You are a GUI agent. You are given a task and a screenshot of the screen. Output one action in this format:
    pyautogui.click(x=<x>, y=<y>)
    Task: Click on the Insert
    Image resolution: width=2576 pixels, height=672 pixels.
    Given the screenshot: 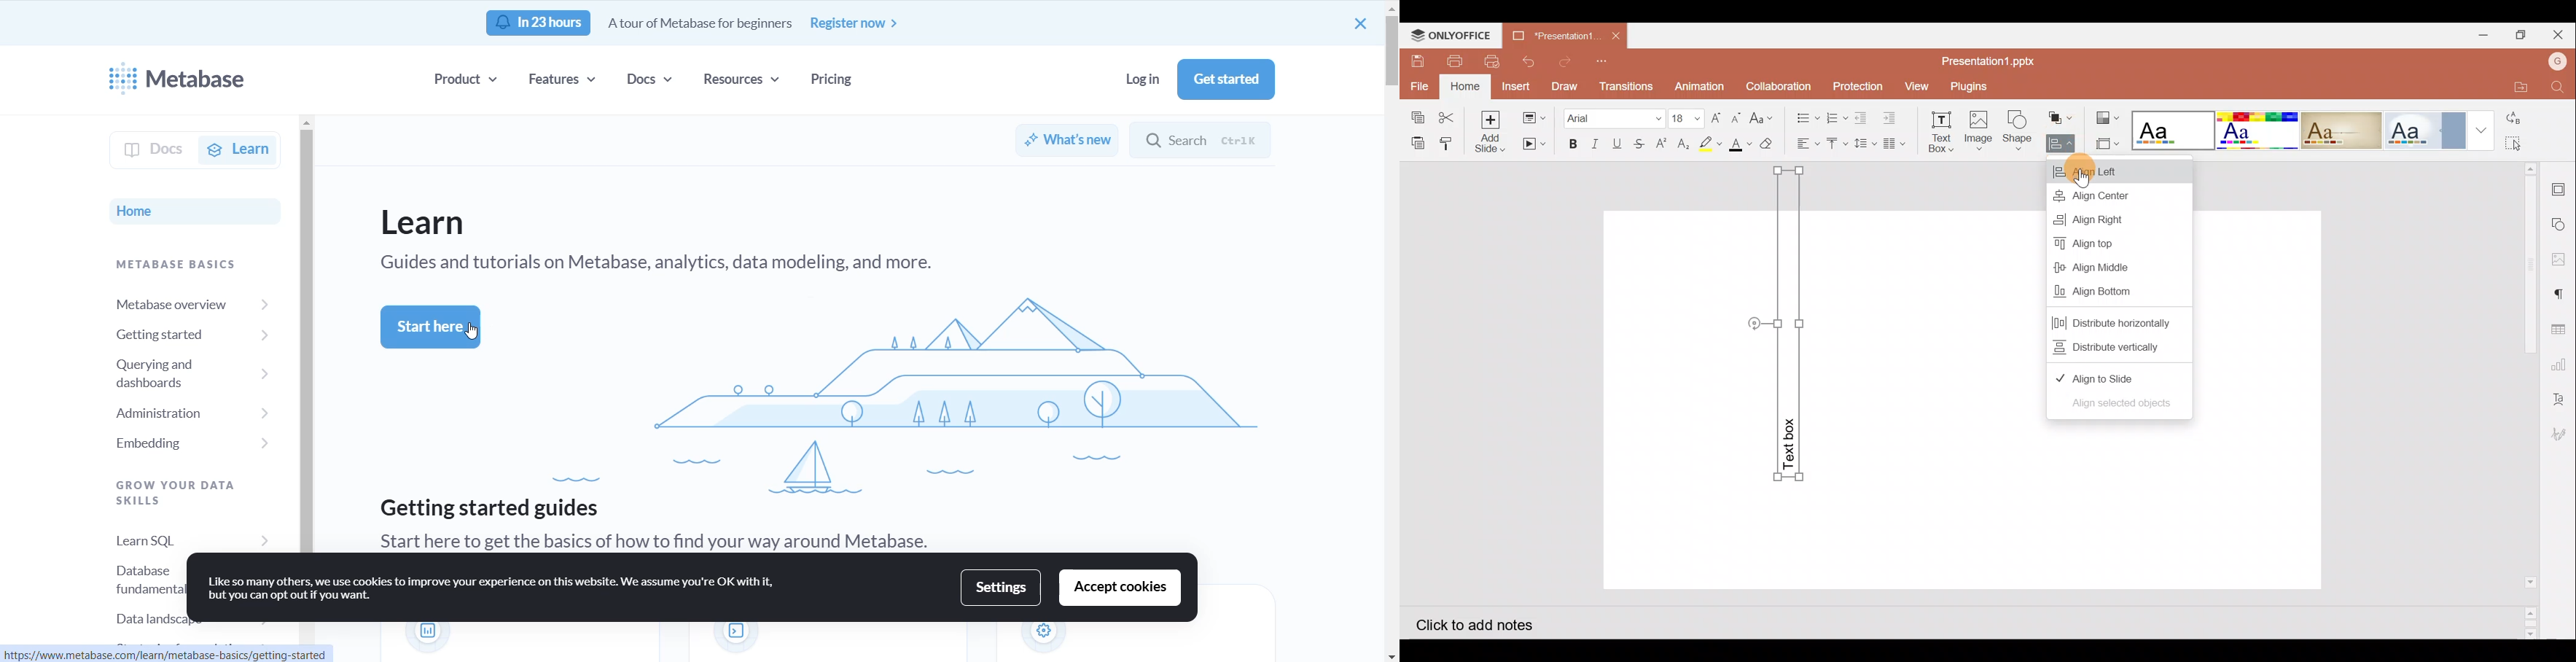 What is the action you would take?
    pyautogui.click(x=1516, y=86)
    